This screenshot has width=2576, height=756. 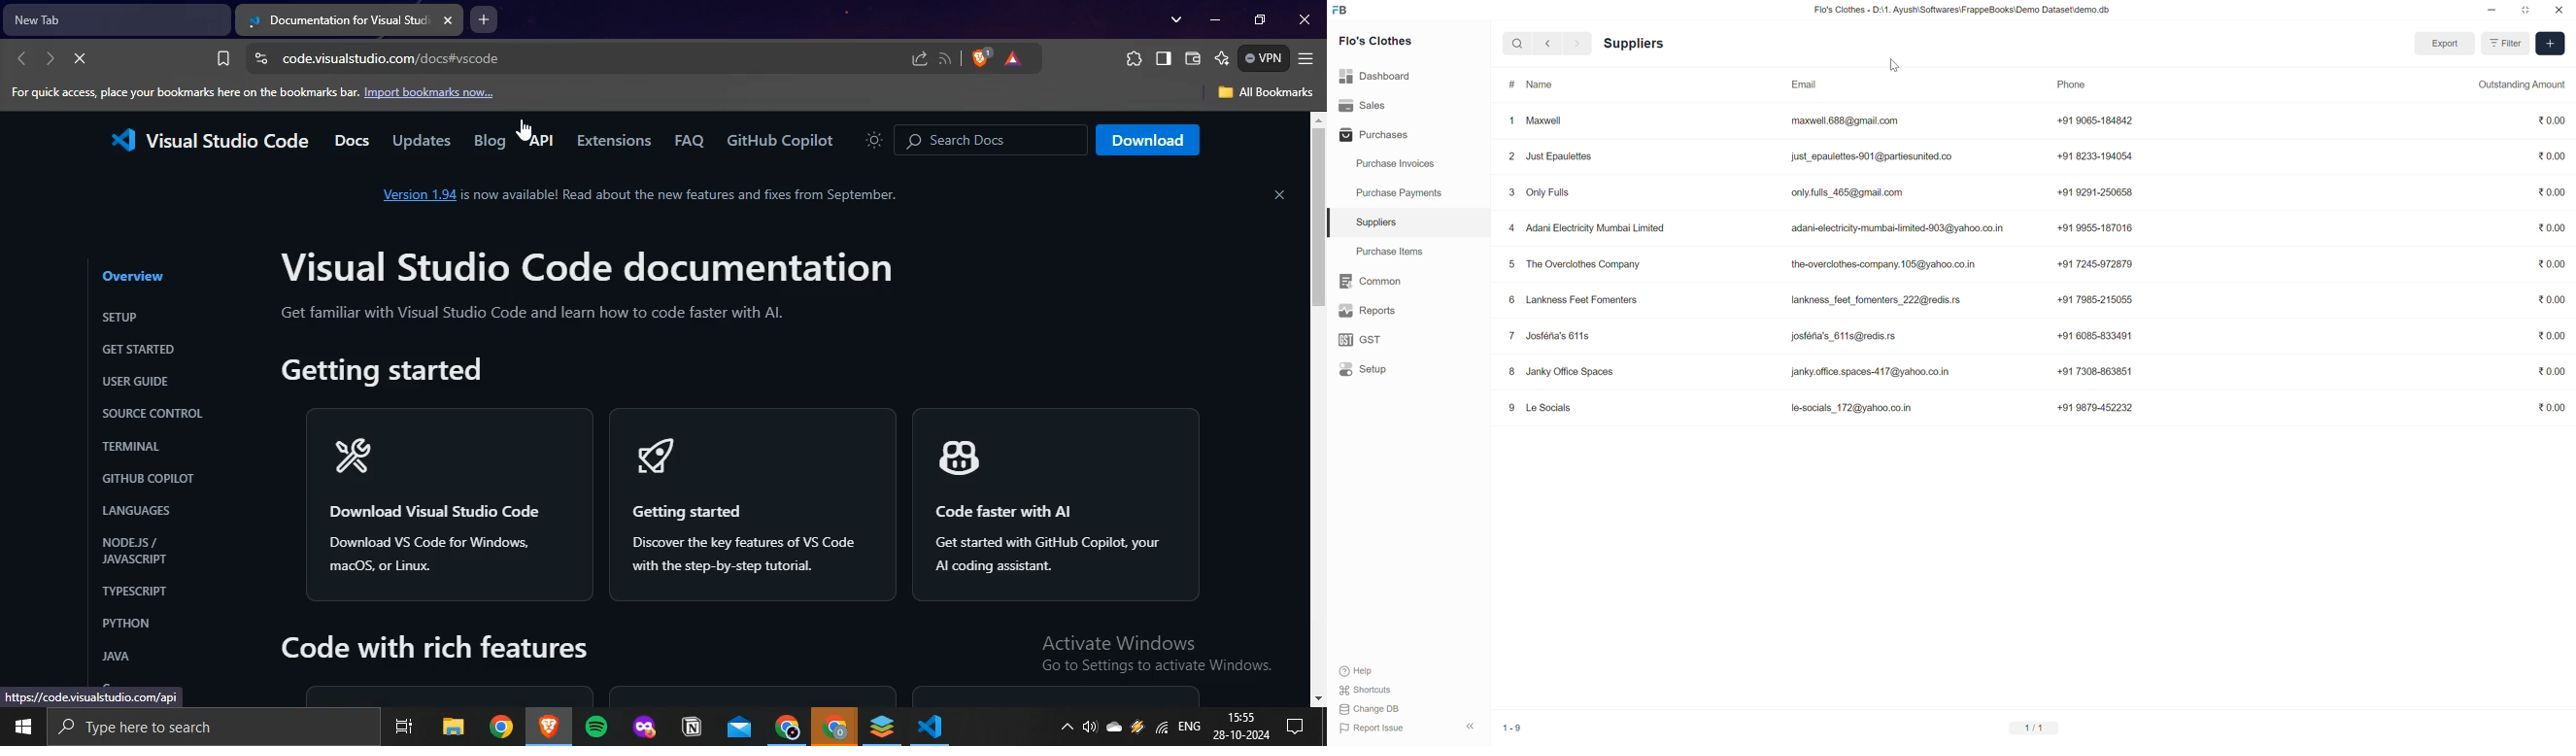 What do you see at coordinates (1512, 727) in the screenshot?
I see `1-9` at bounding box center [1512, 727].